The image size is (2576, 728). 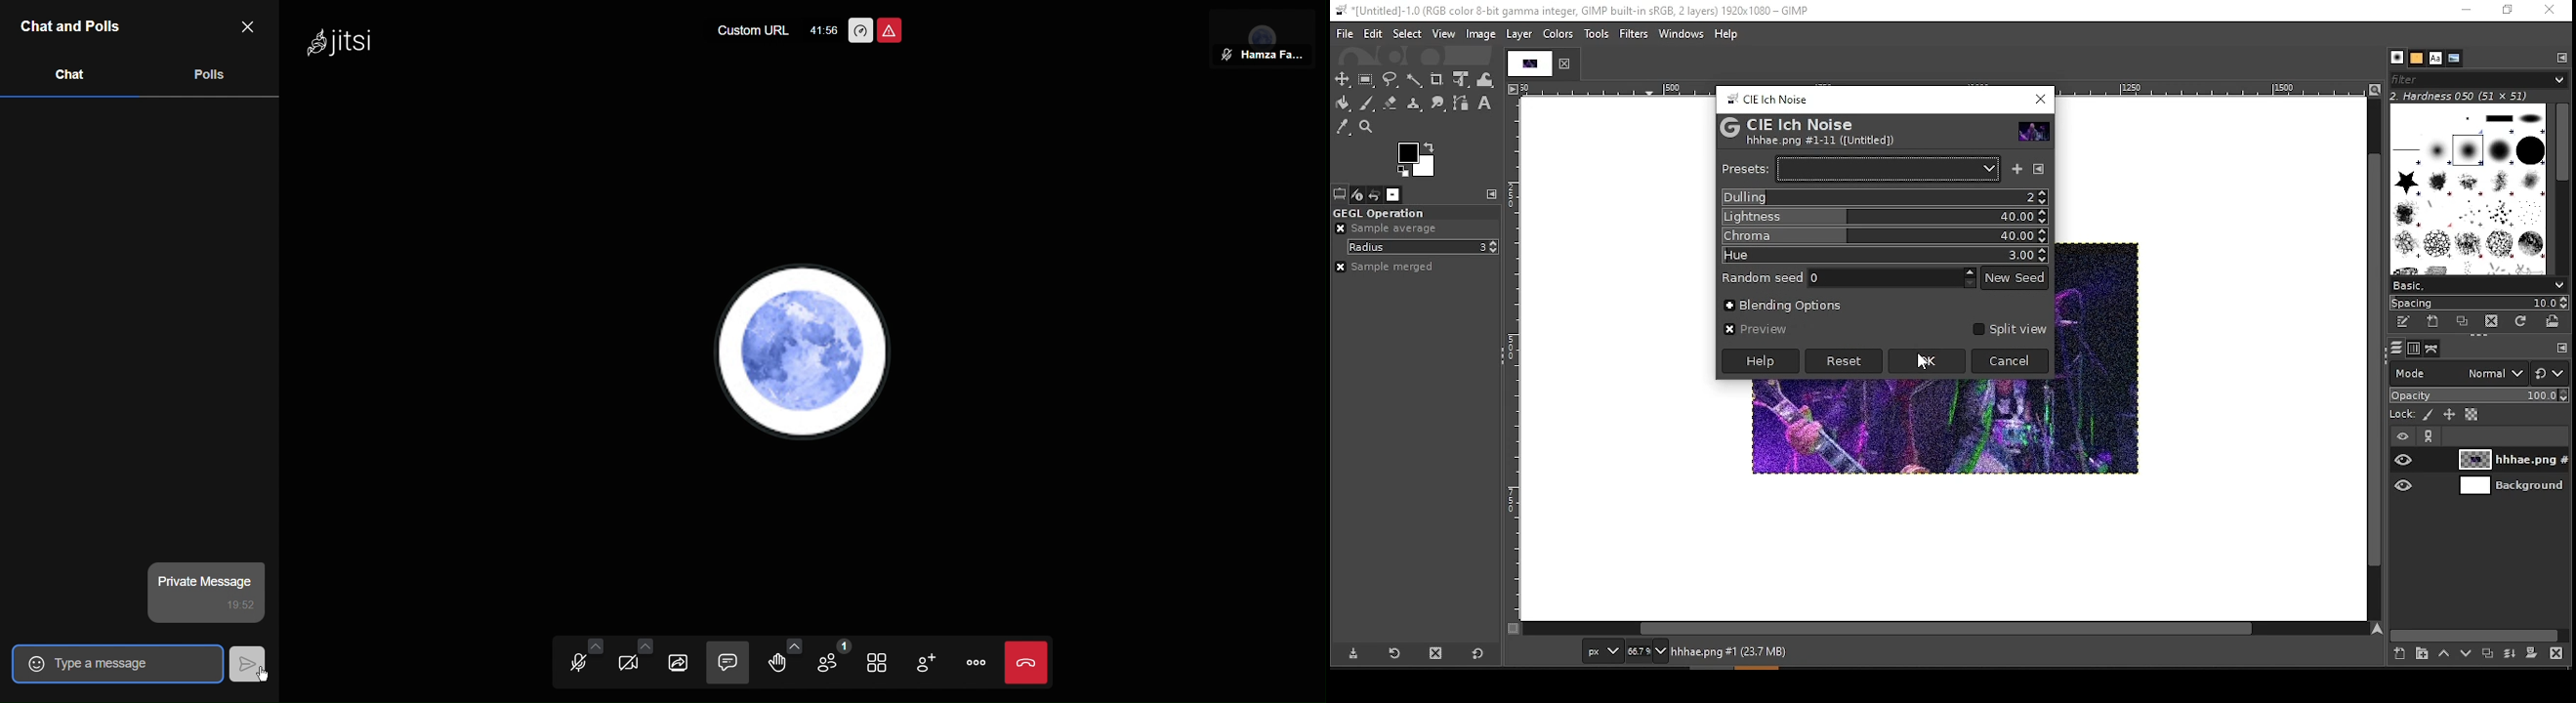 What do you see at coordinates (120, 663) in the screenshot?
I see `Type a message` at bounding box center [120, 663].